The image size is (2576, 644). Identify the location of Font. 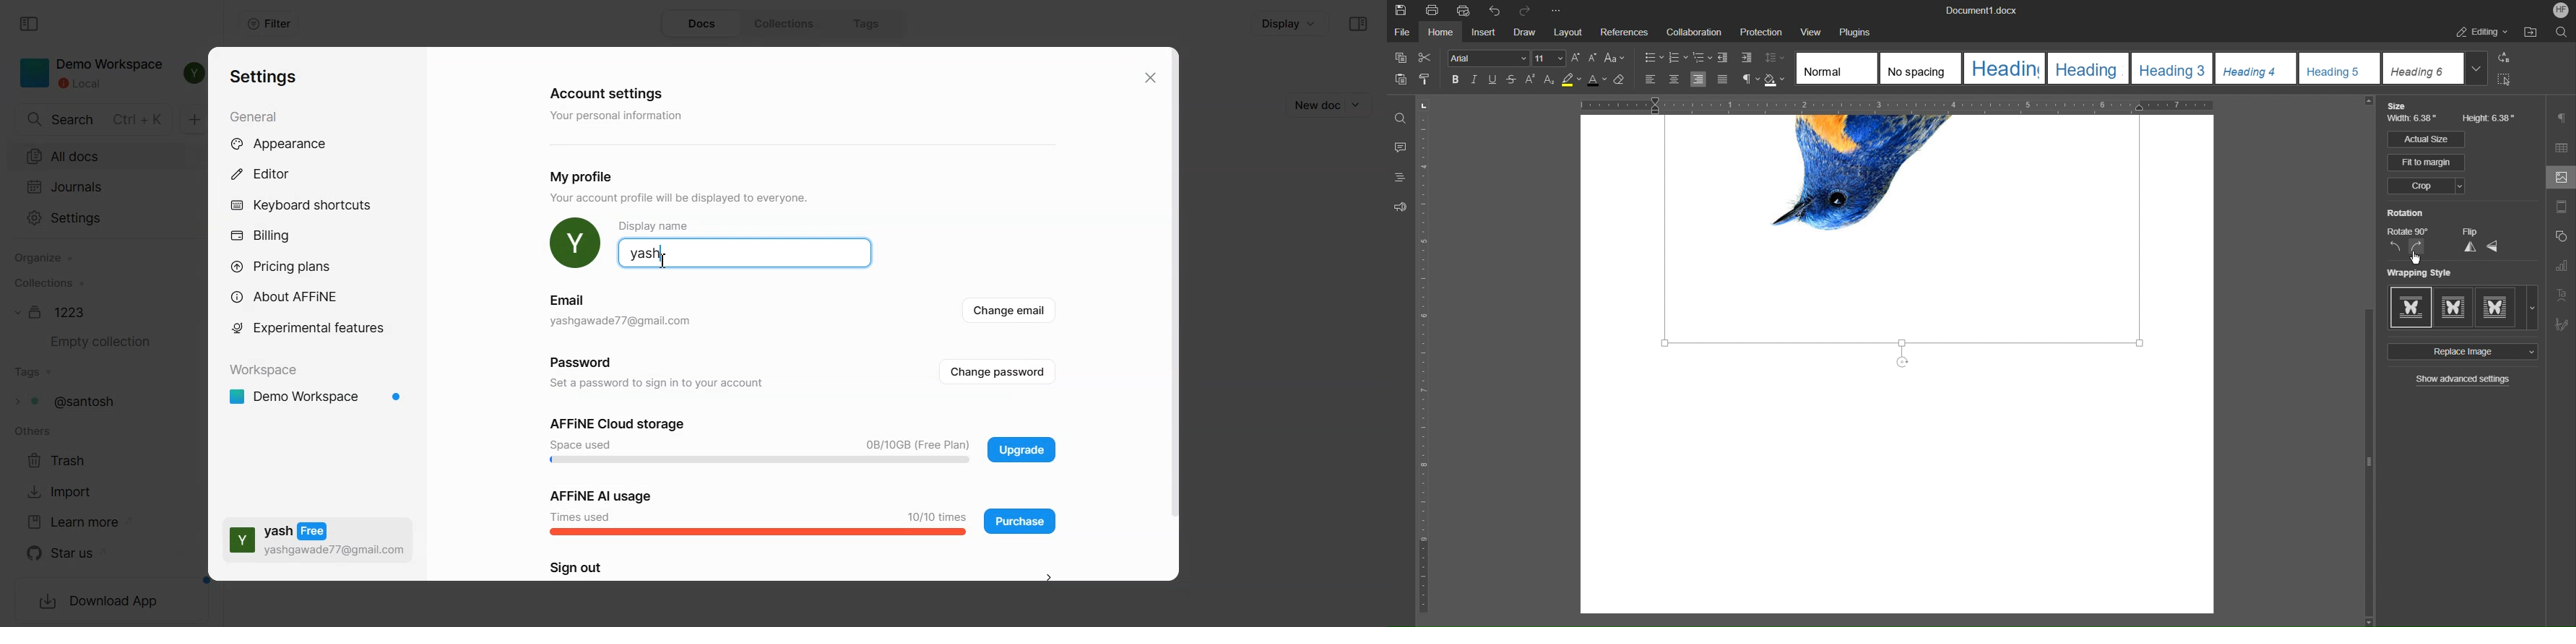
(1488, 57).